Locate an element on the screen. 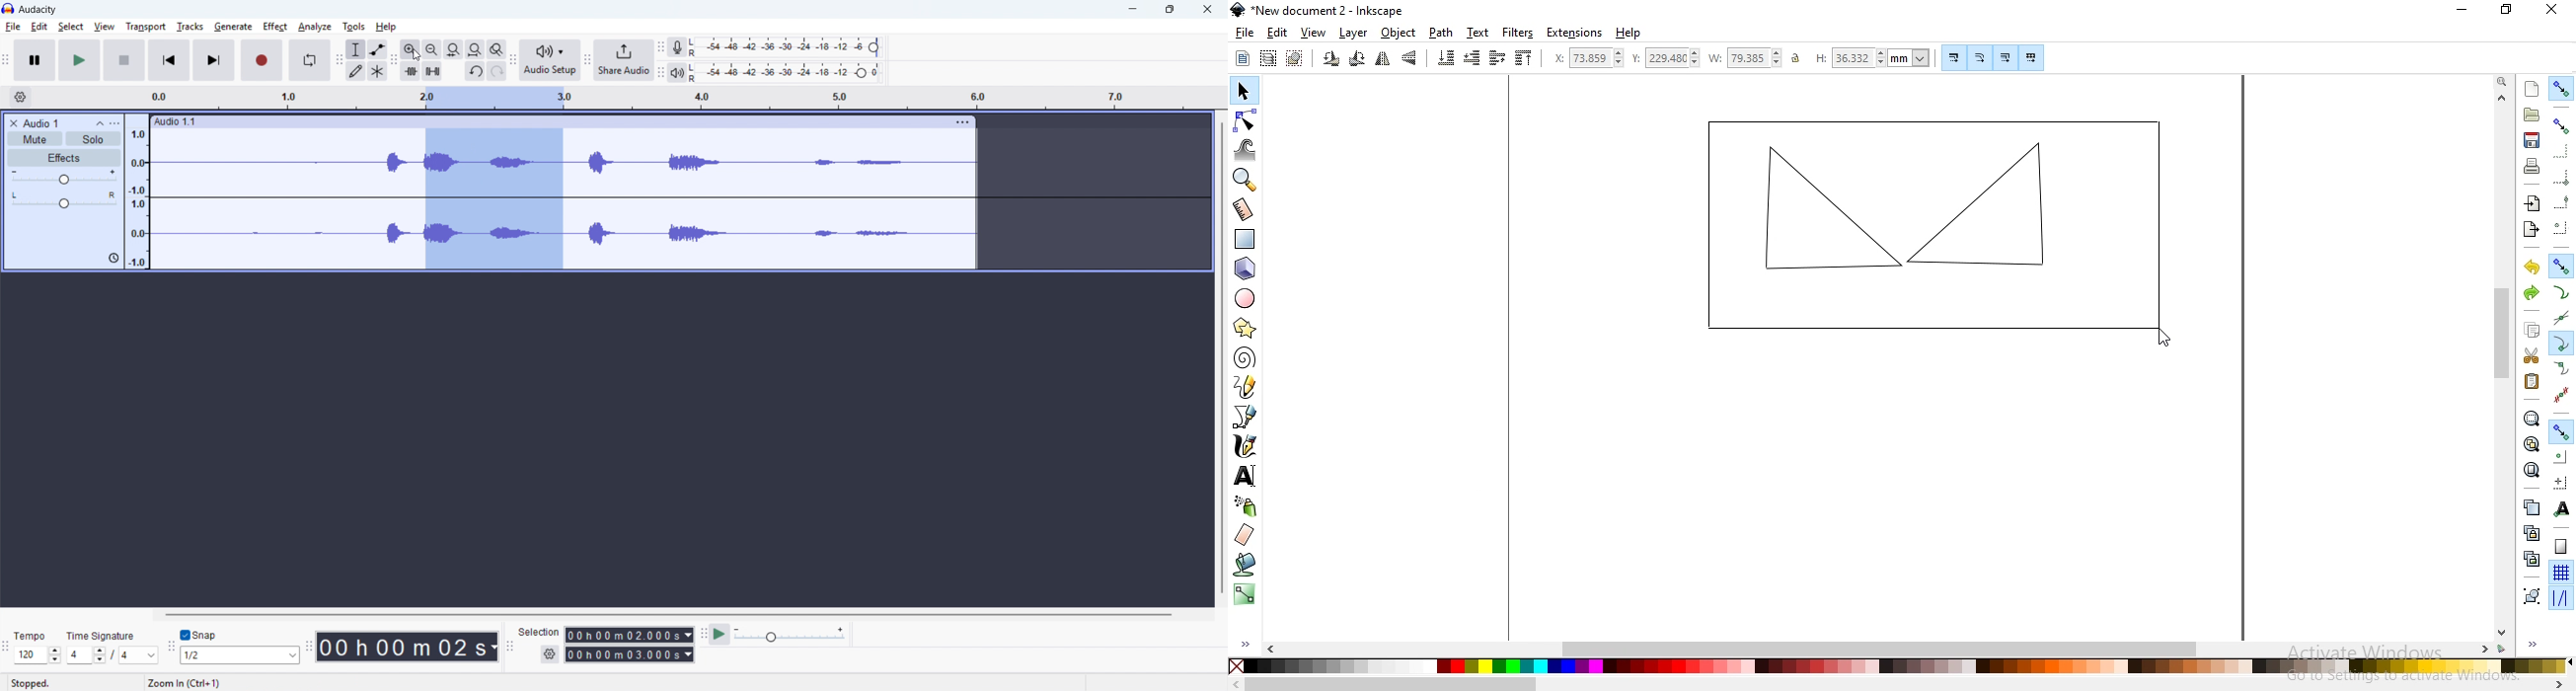 Image resolution: width=2576 pixels, height=700 pixels. Selection is located at coordinates (540, 631).